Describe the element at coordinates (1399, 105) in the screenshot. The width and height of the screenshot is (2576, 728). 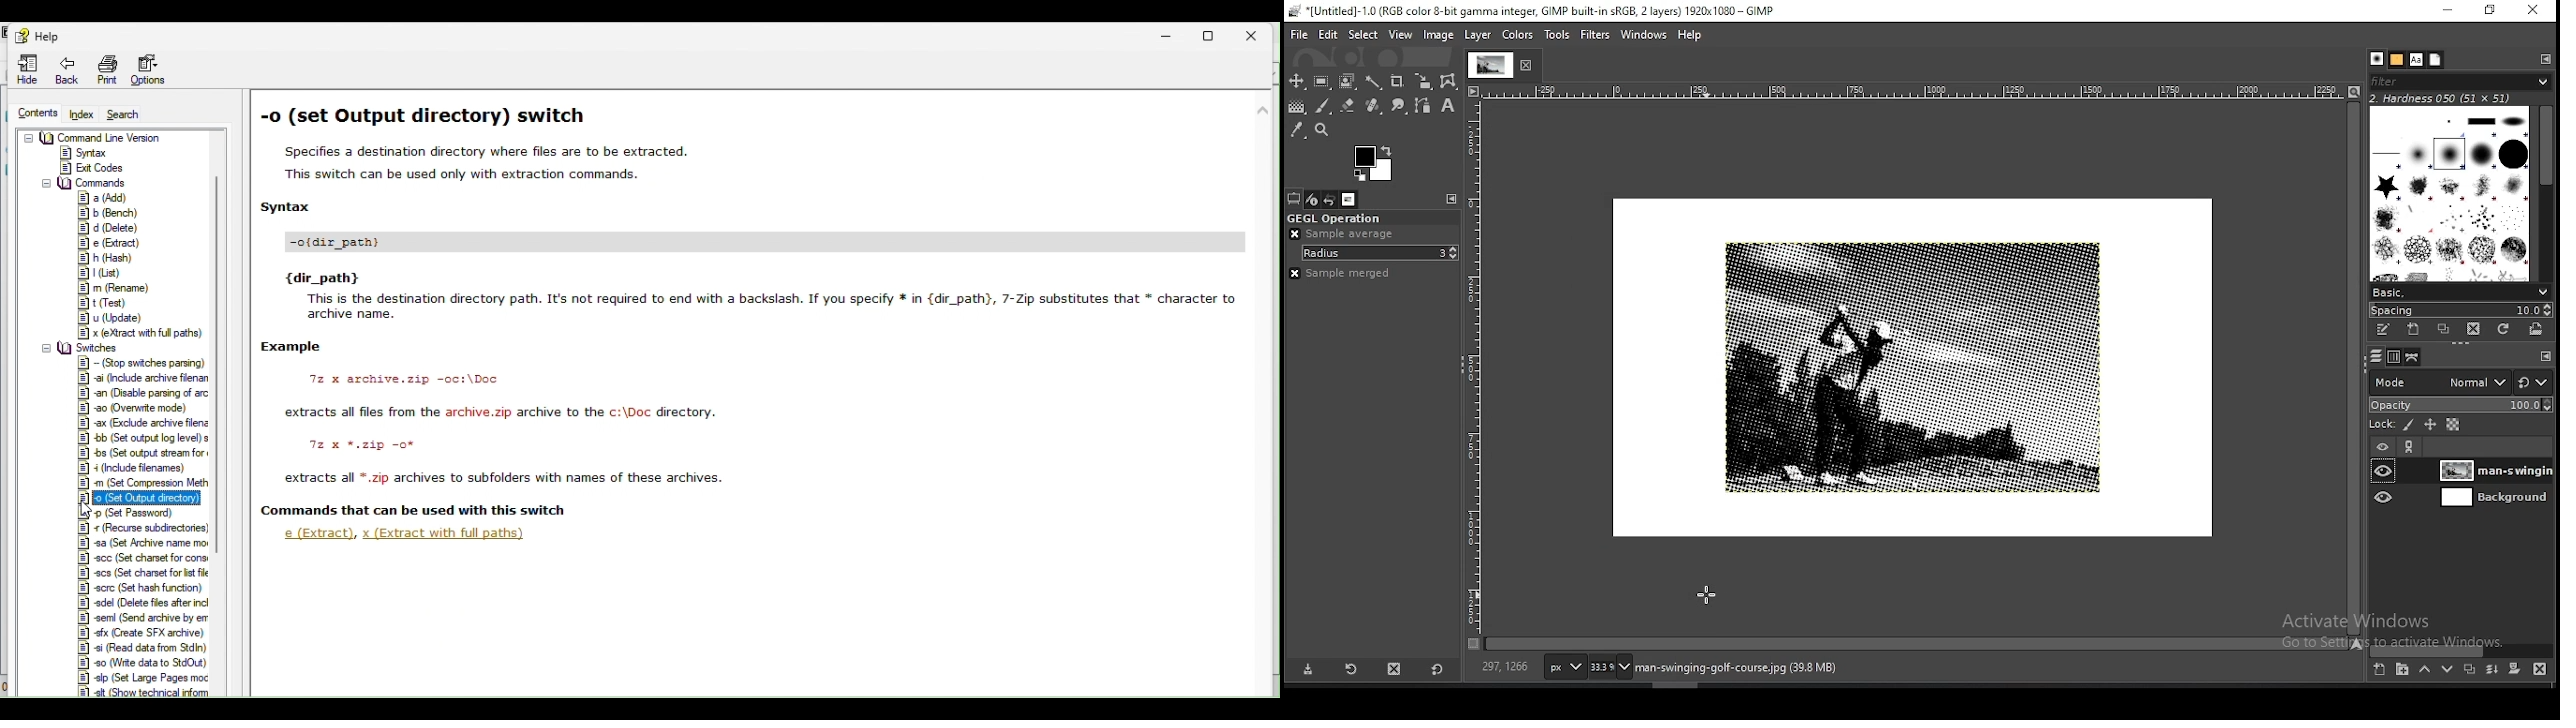
I see `smudge tool` at that location.